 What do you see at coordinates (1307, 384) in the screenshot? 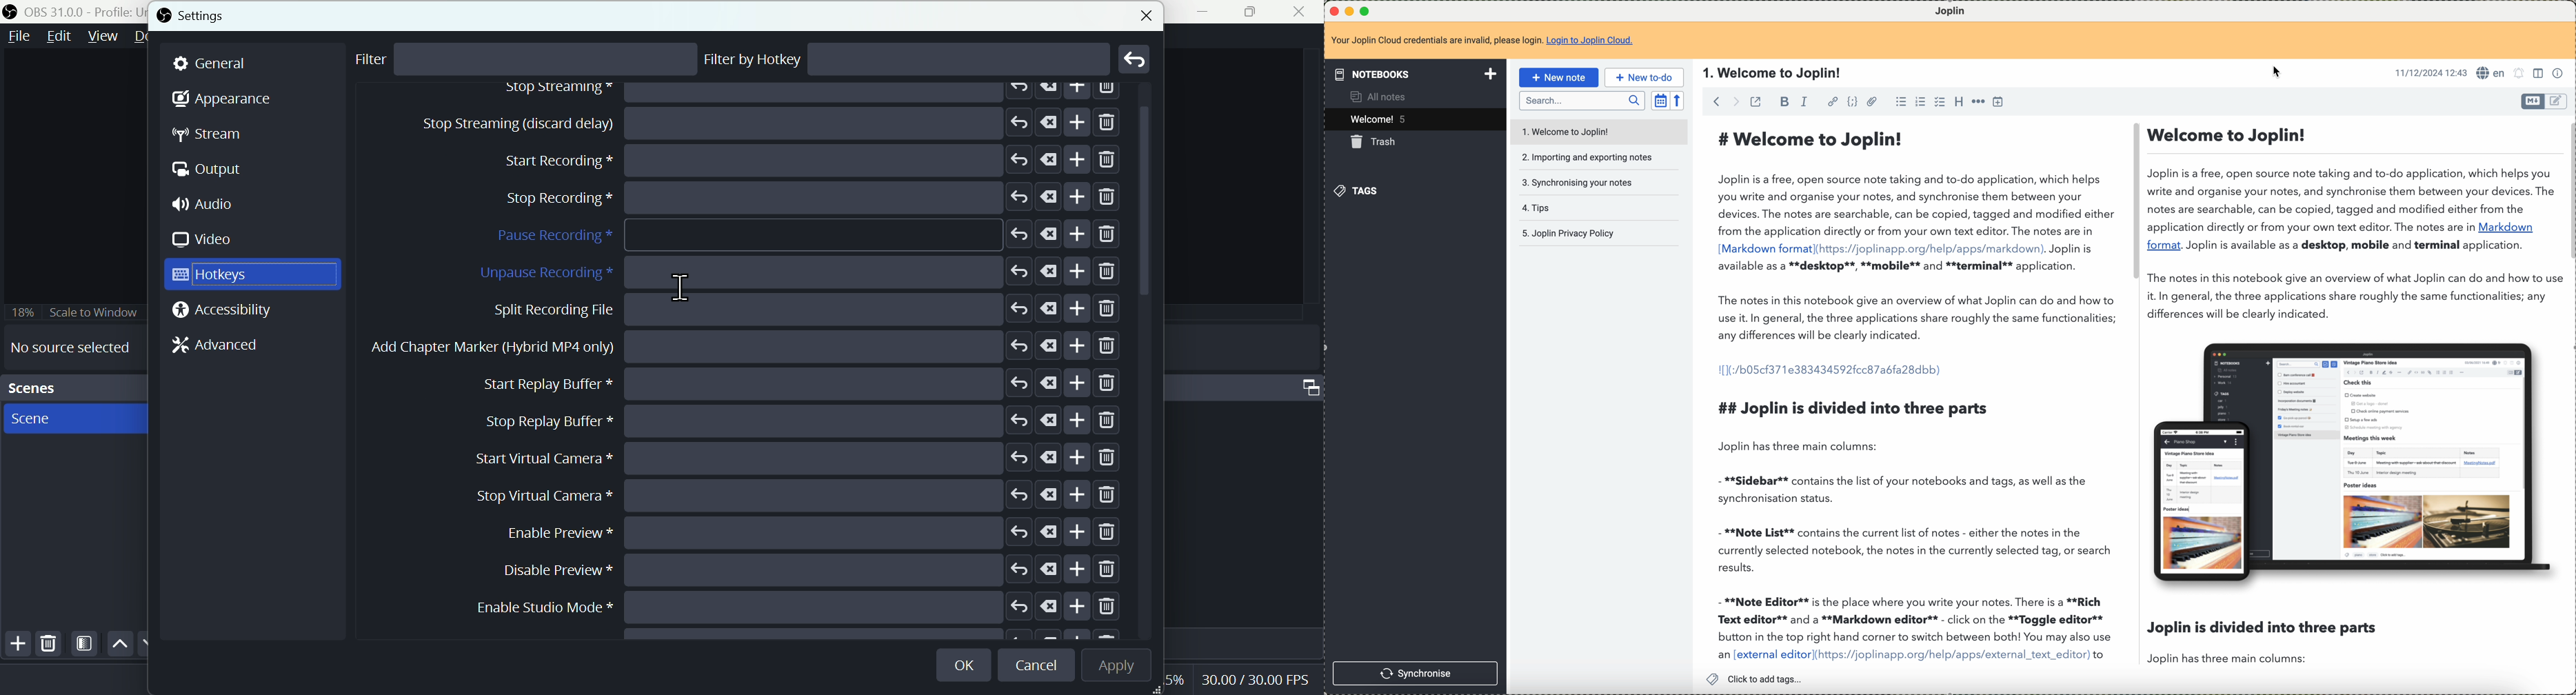
I see `Audio mixer` at bounding box center [1307, 384].